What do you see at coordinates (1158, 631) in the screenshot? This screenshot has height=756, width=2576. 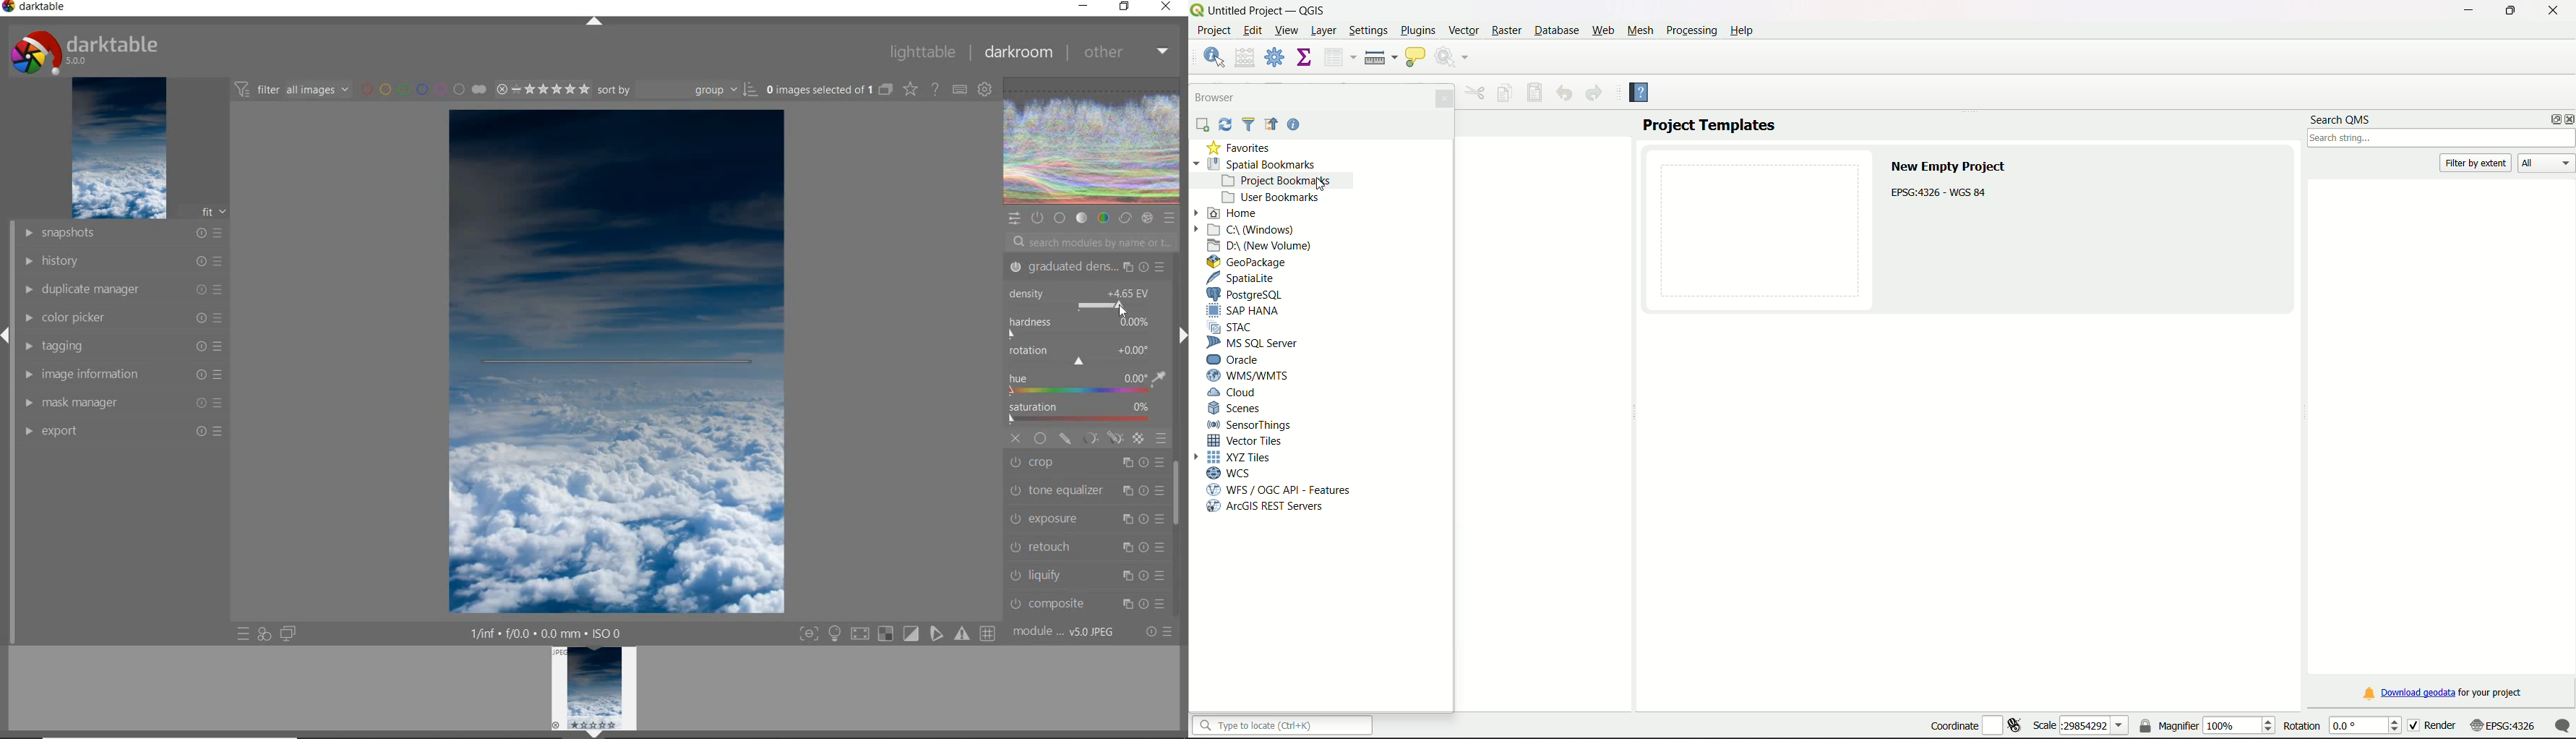 I see `RESET OR PRESET & PREFERENCE` at bounding box center [1158, 631].